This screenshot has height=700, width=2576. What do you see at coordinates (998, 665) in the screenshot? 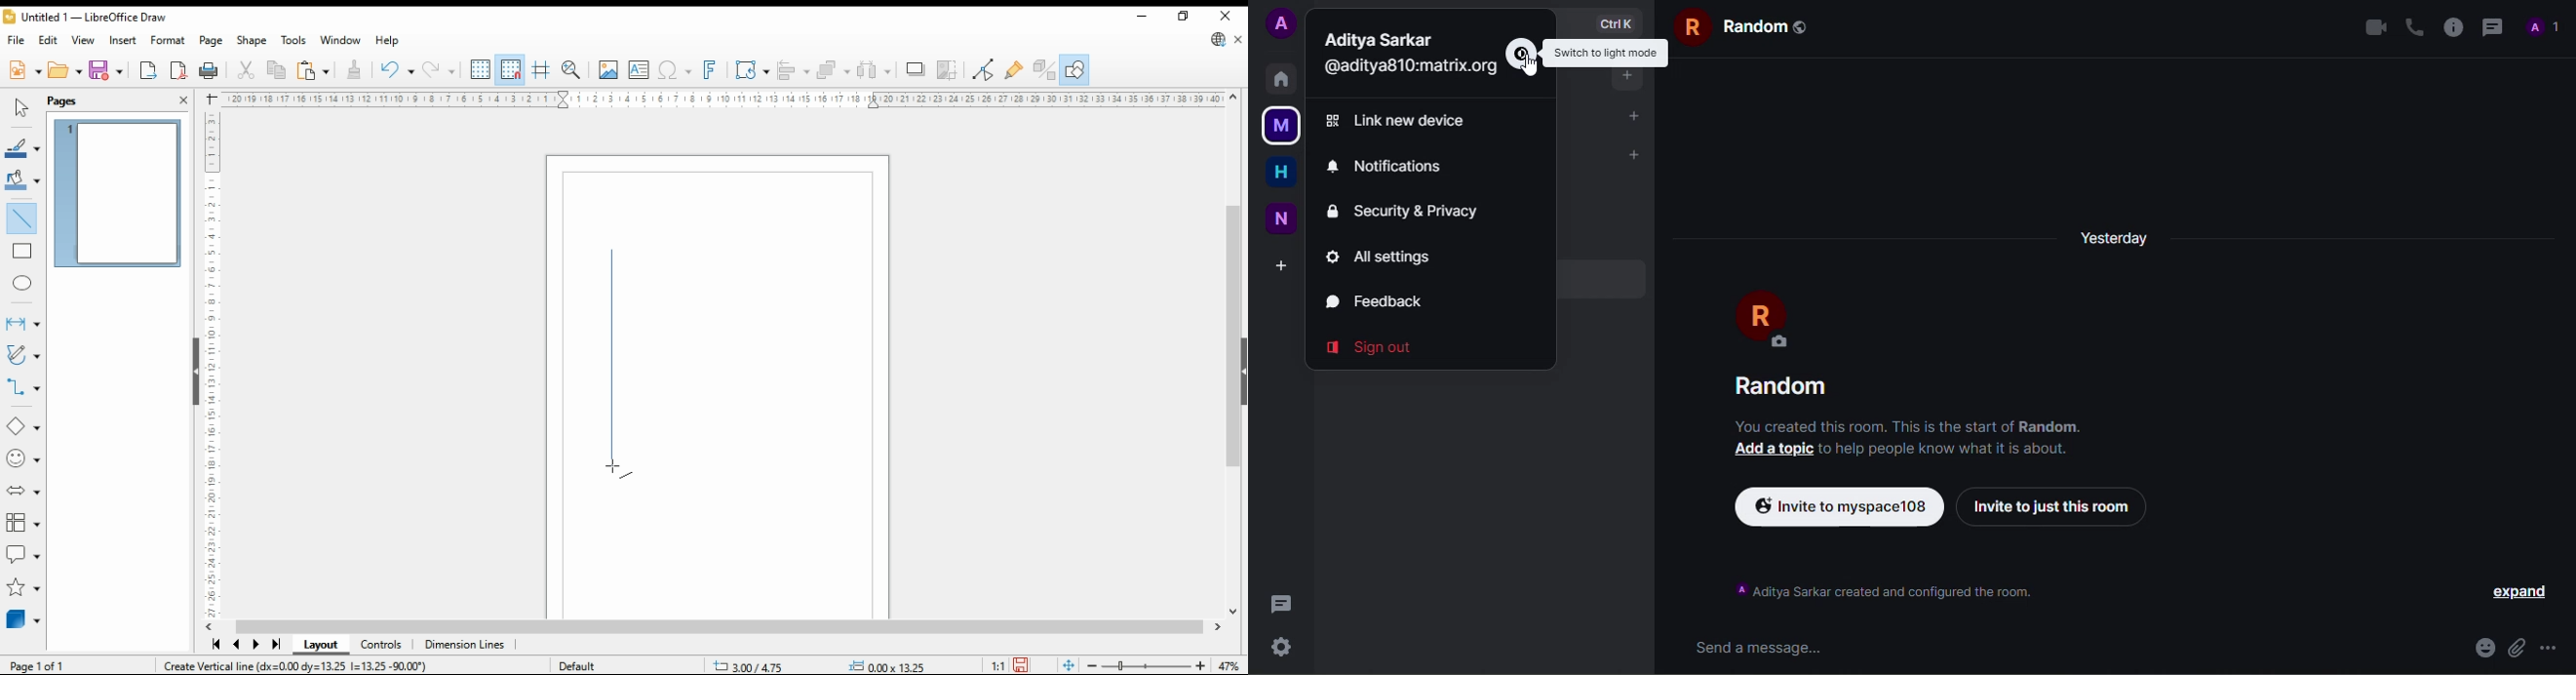
I see `1:1` at bounding box center [998, 665].